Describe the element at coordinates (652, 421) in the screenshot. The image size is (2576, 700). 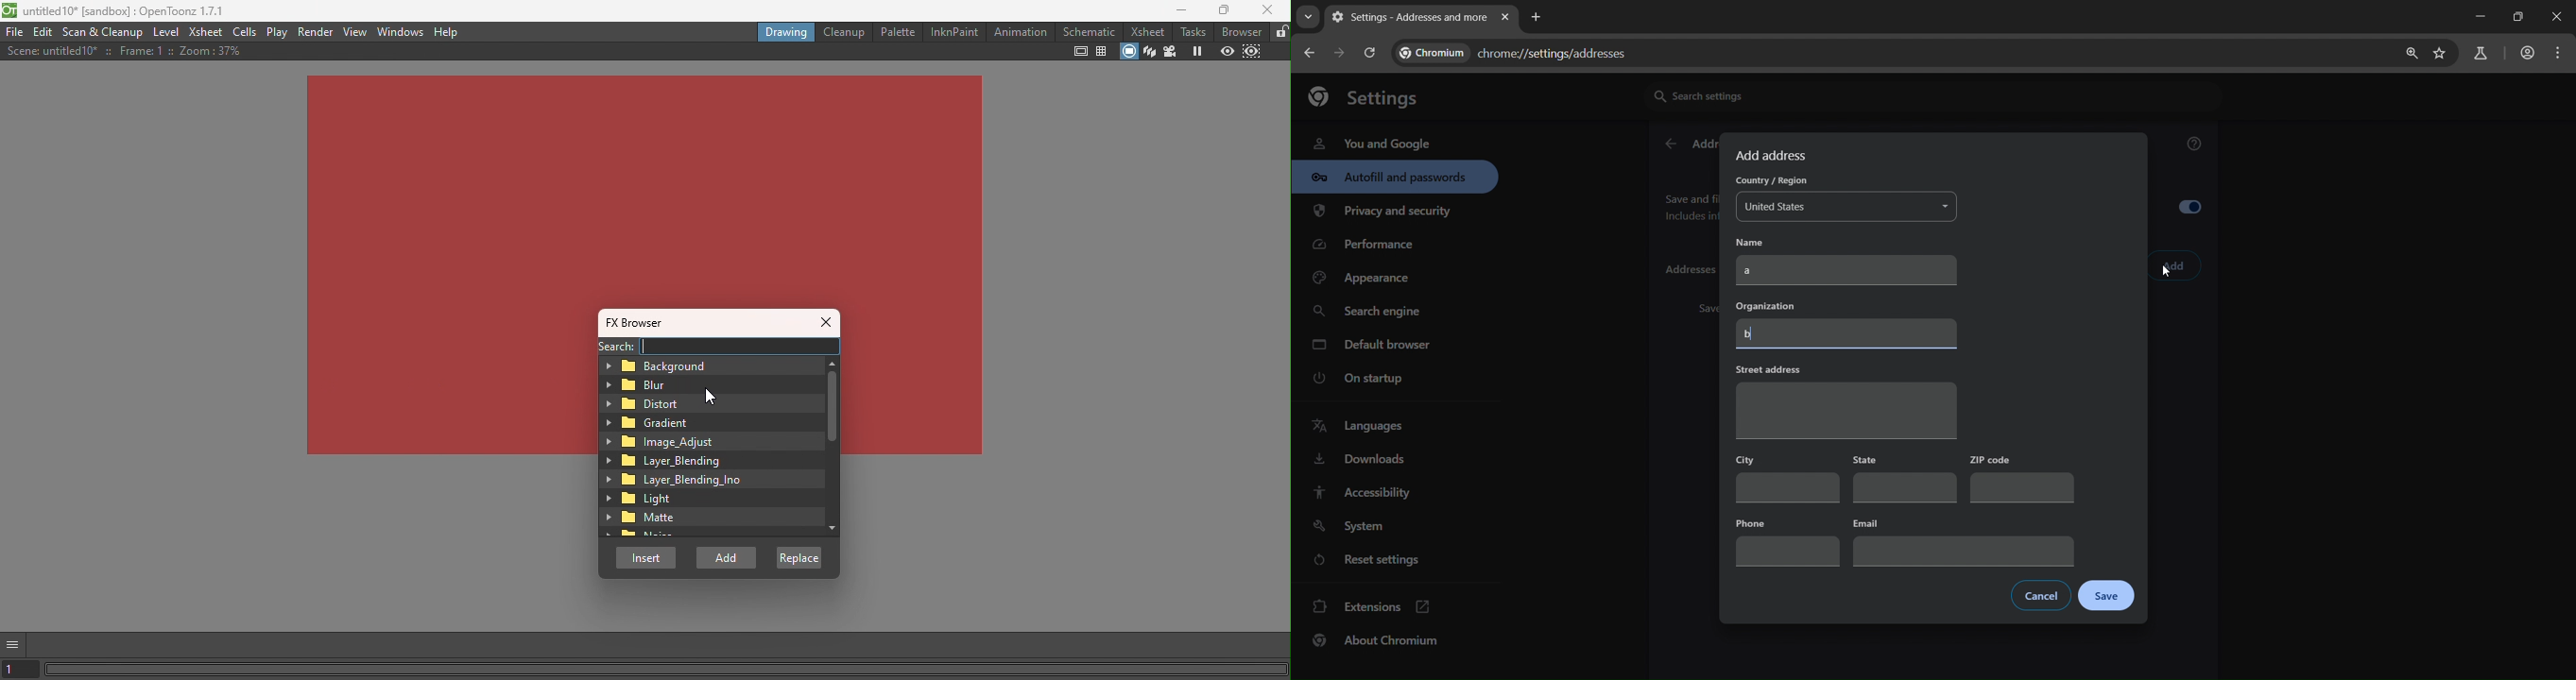
I see `Gradient` at that location.